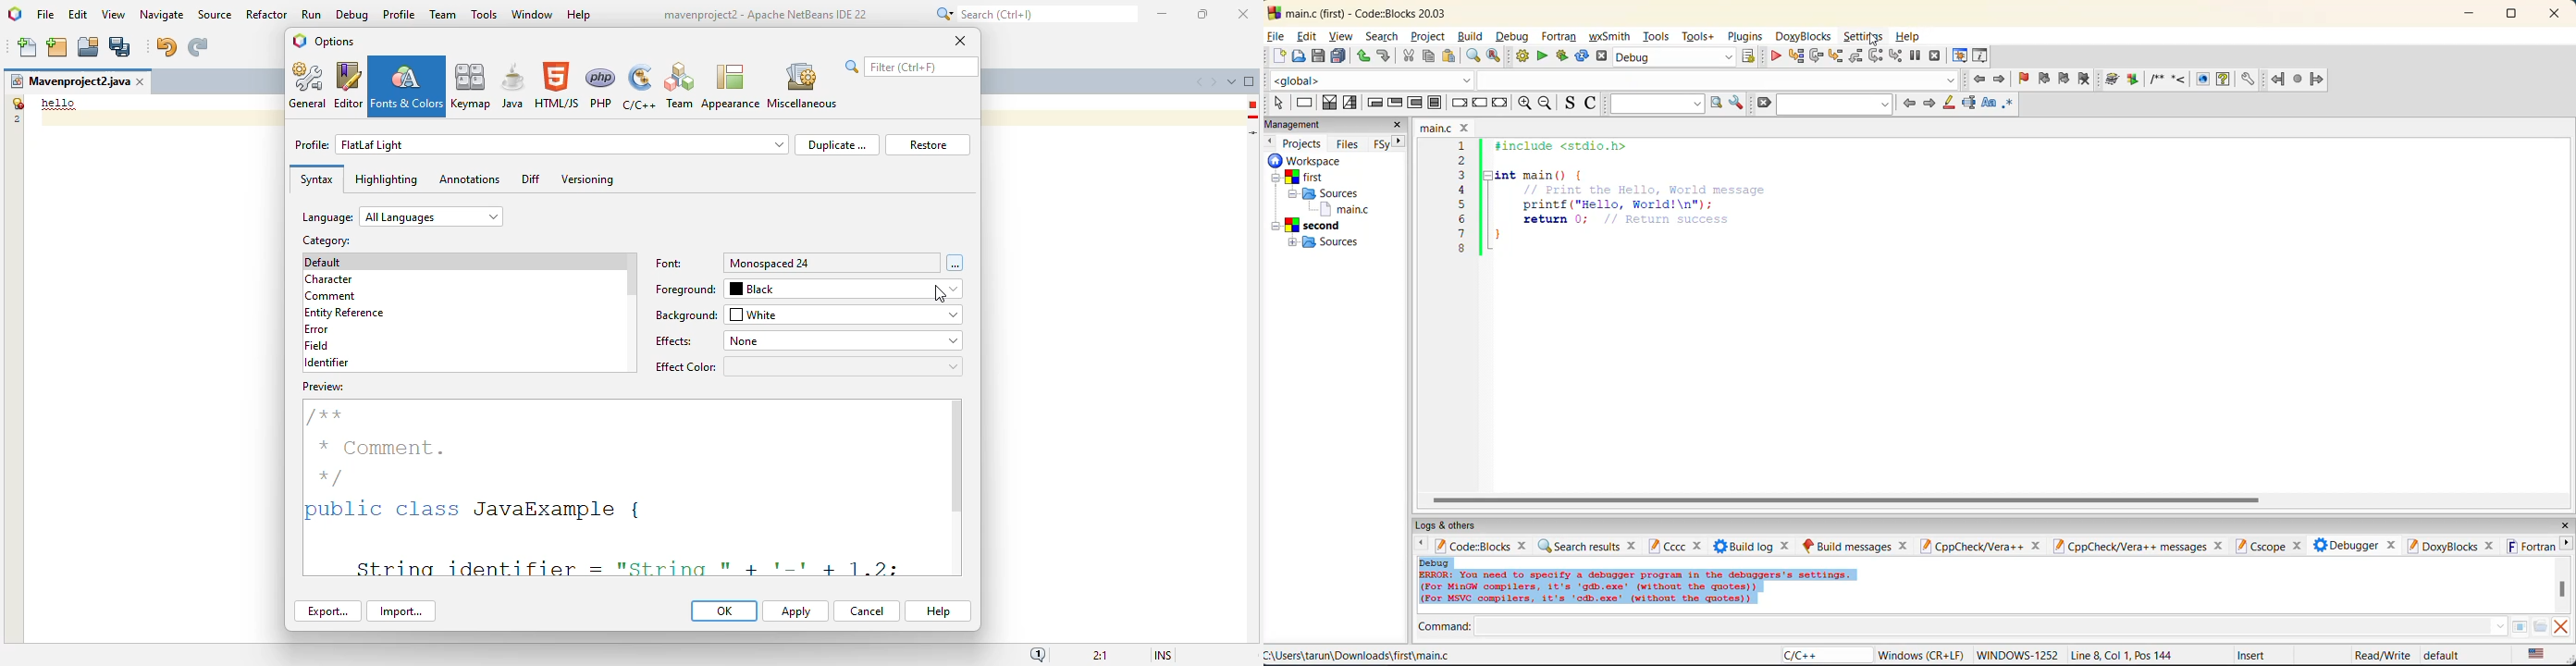  What do you see at coordinates (1748, 56) in the screenshot?
I see `show the select target dialog` at bounding box center [1748, 56].